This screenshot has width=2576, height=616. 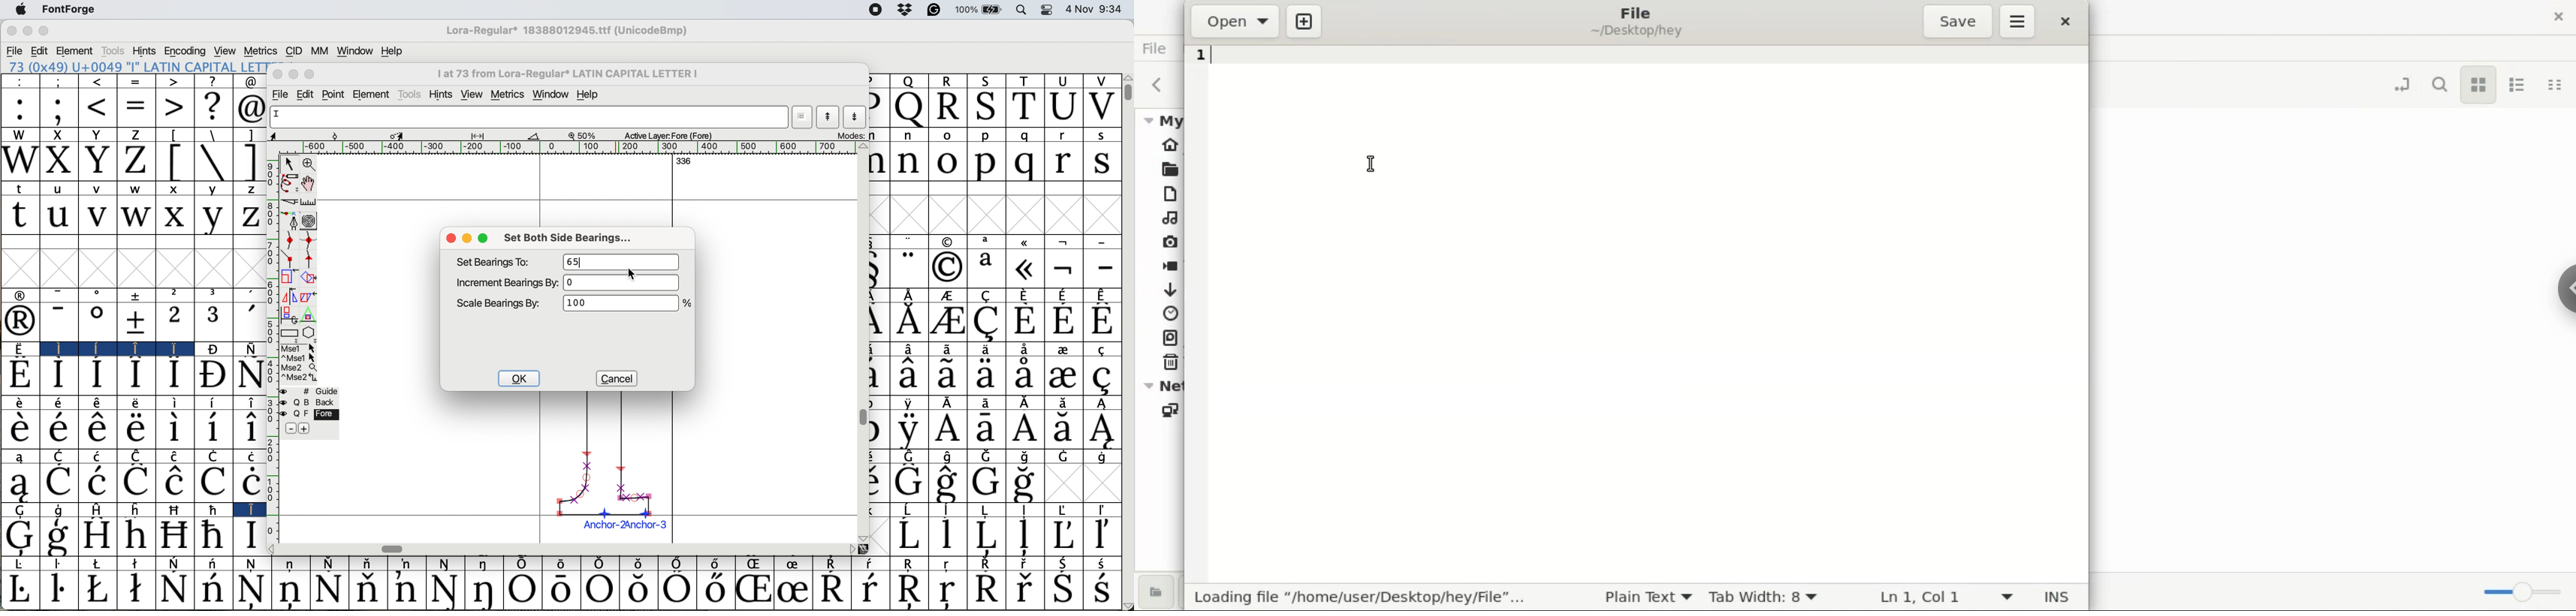 I want to click on window, so click(x=551, y=94).